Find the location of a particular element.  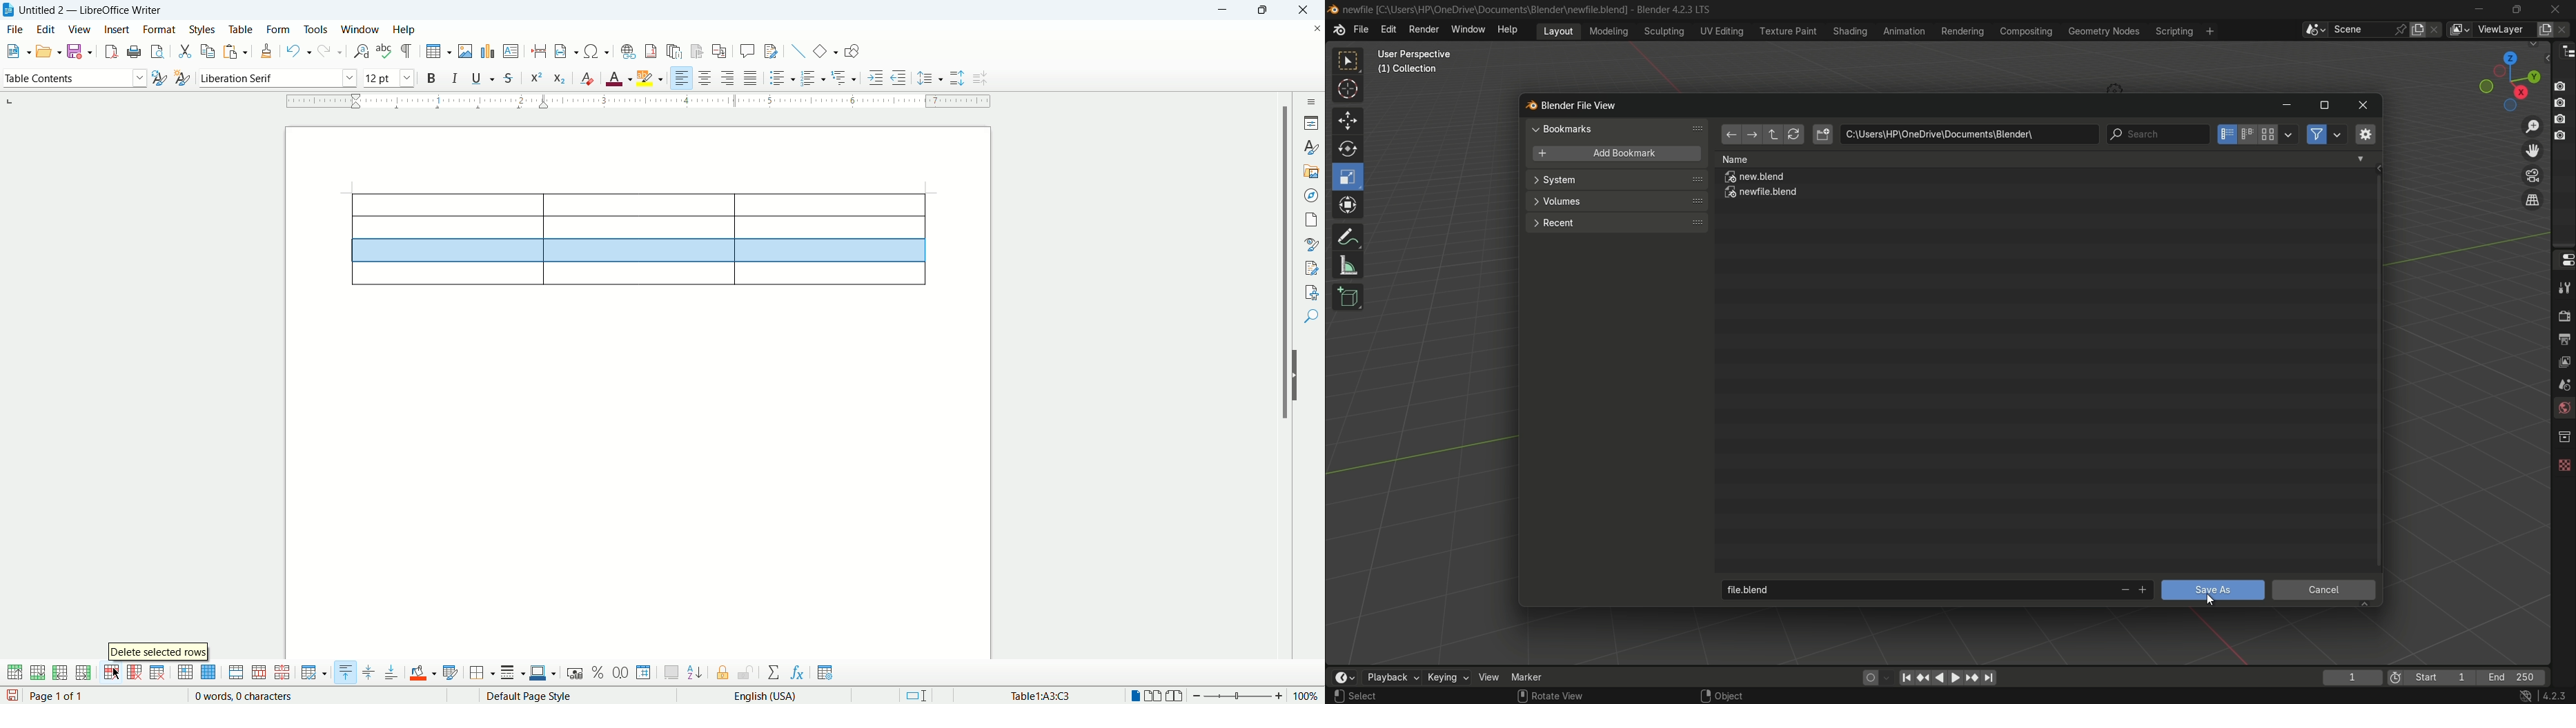

check accessibility is located at coordinates (1310, 292).